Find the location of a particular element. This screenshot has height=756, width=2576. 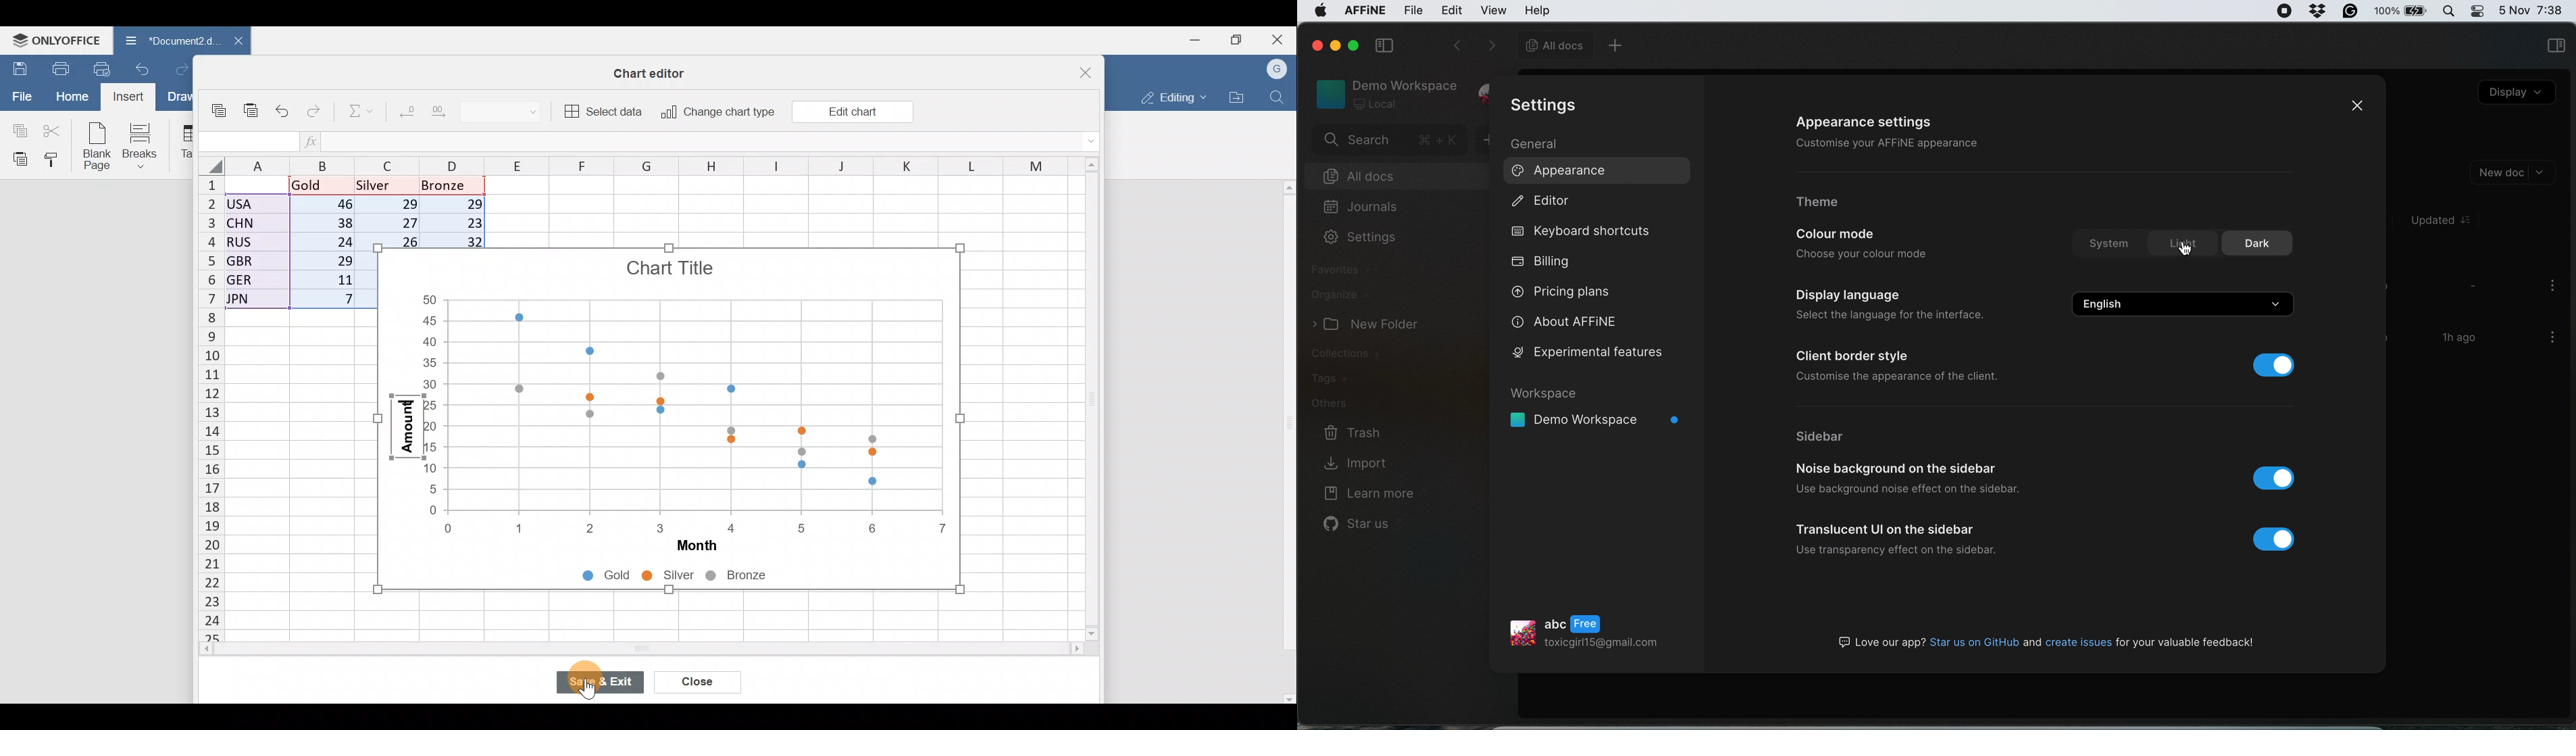

close is located at coordinates (2357, 105).